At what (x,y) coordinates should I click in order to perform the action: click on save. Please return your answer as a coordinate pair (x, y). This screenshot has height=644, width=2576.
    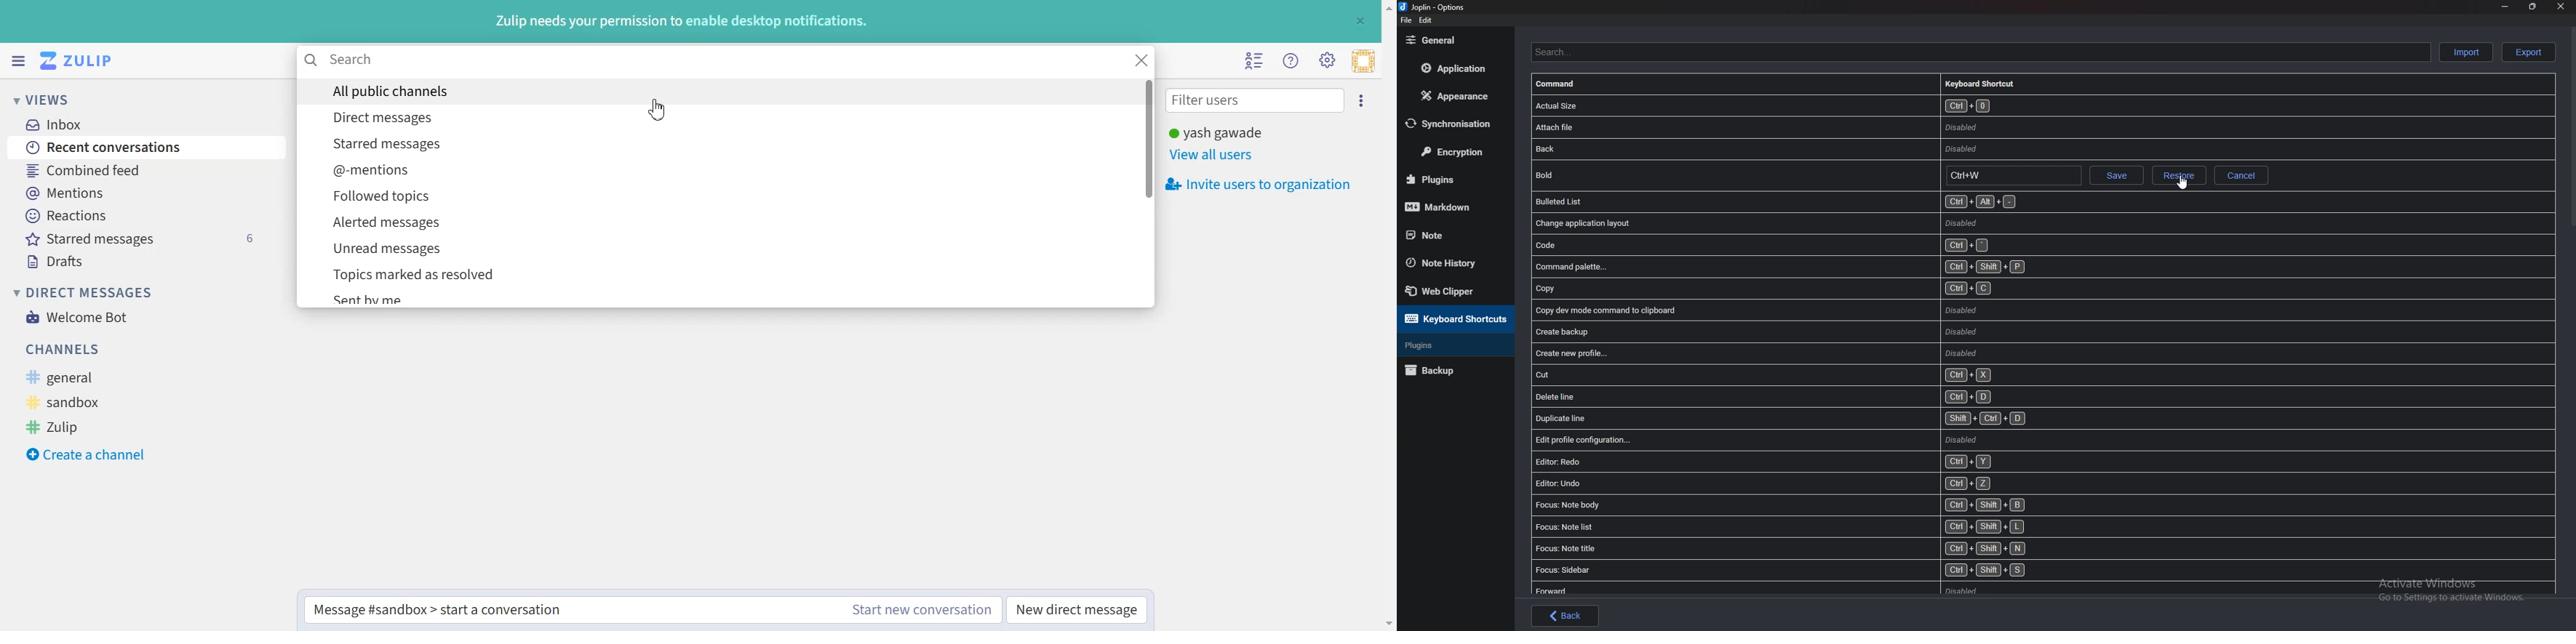
    Looking at the image, I should click on (2117, 175).